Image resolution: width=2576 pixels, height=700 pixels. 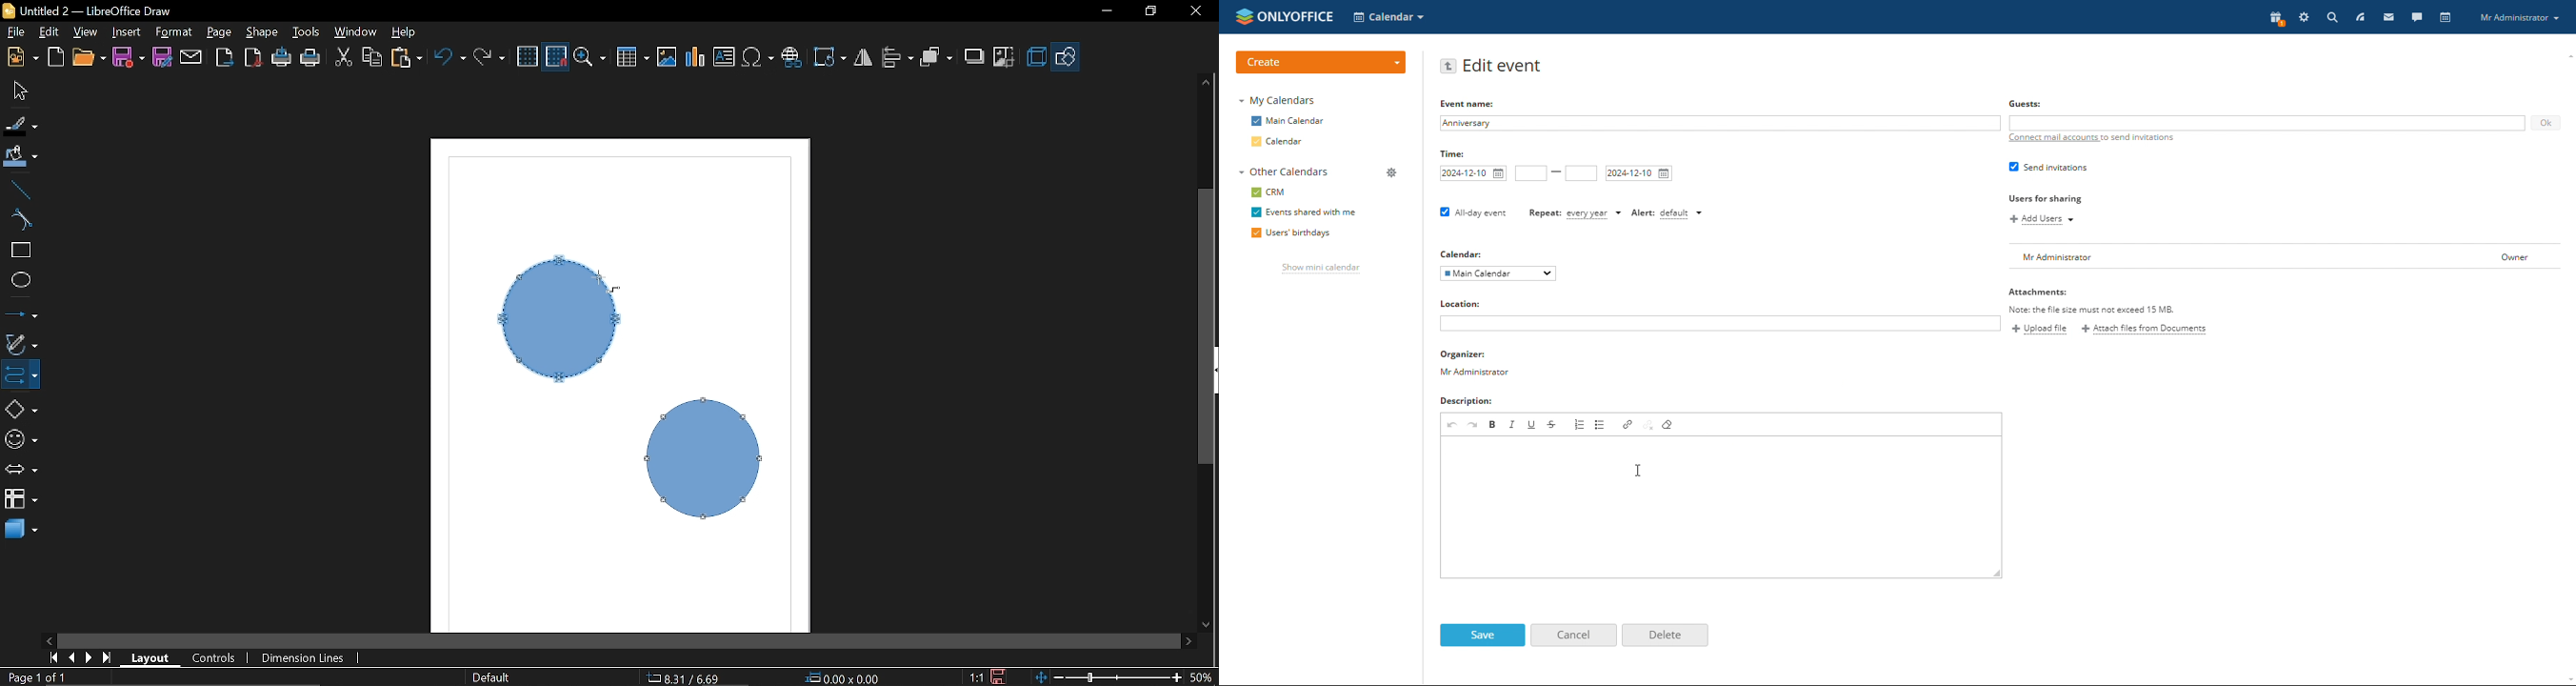 I want to click on Print, so click(x=310, y=57).